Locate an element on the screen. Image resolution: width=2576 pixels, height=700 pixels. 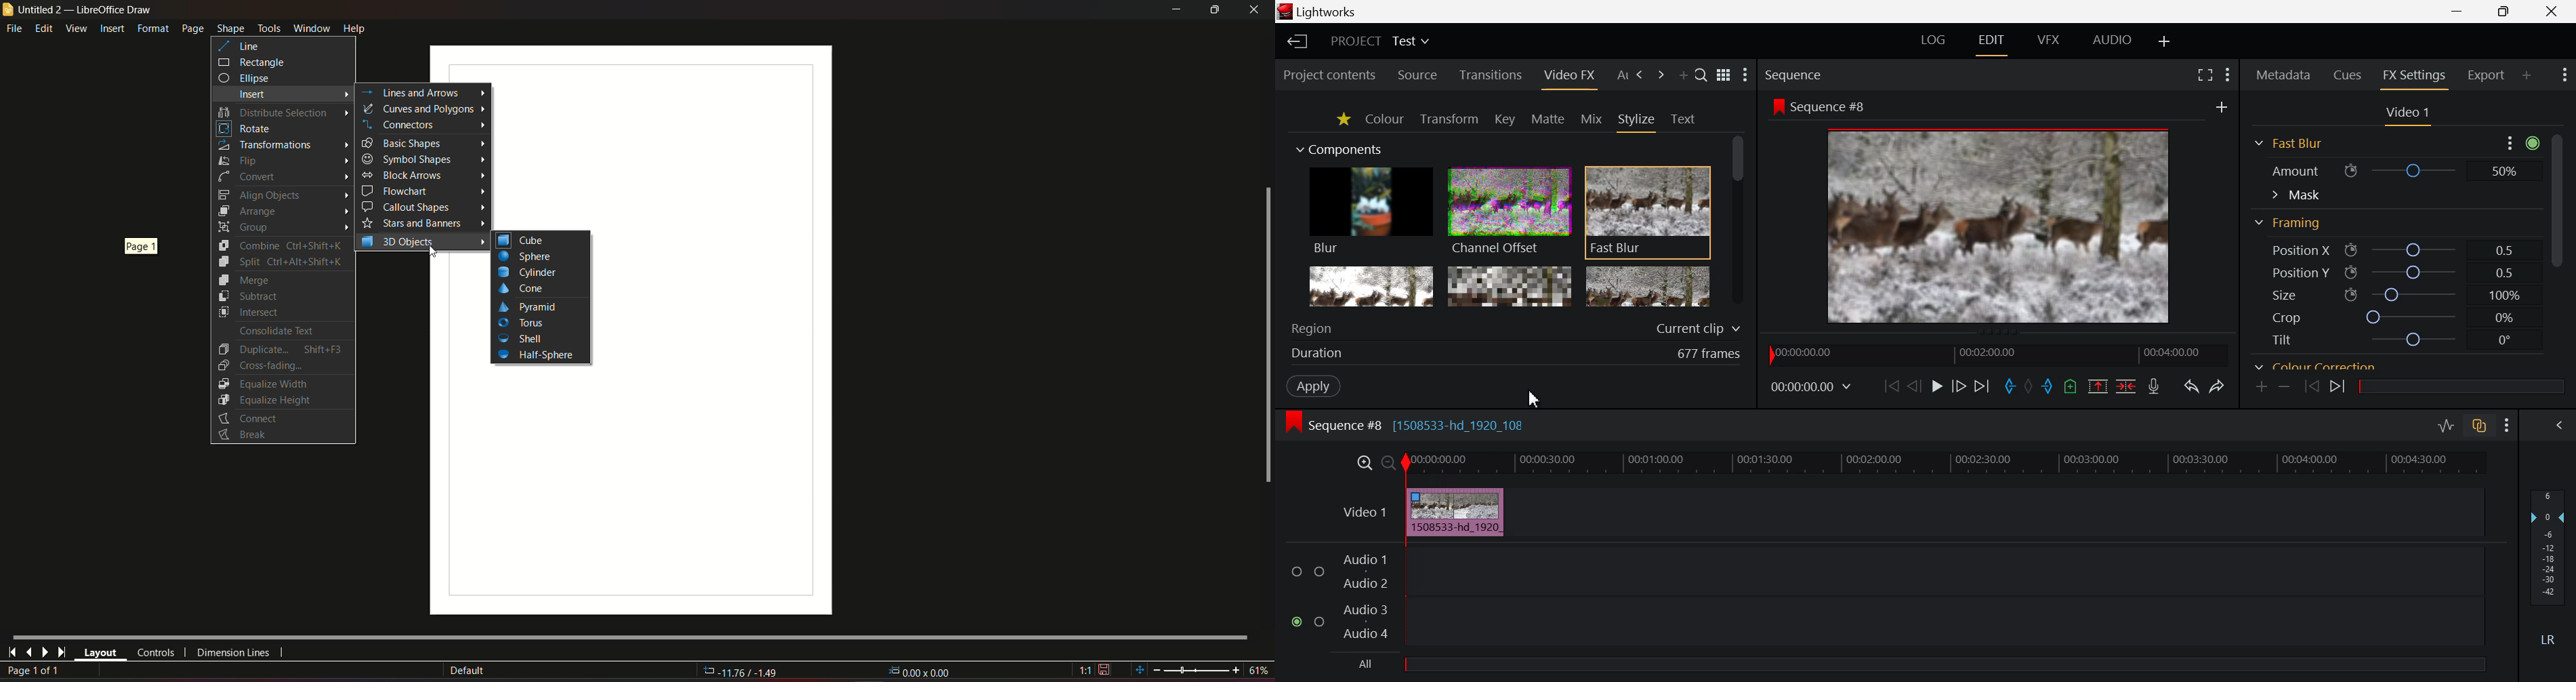
Video Settings Section is located at coordinates (2407, 114).